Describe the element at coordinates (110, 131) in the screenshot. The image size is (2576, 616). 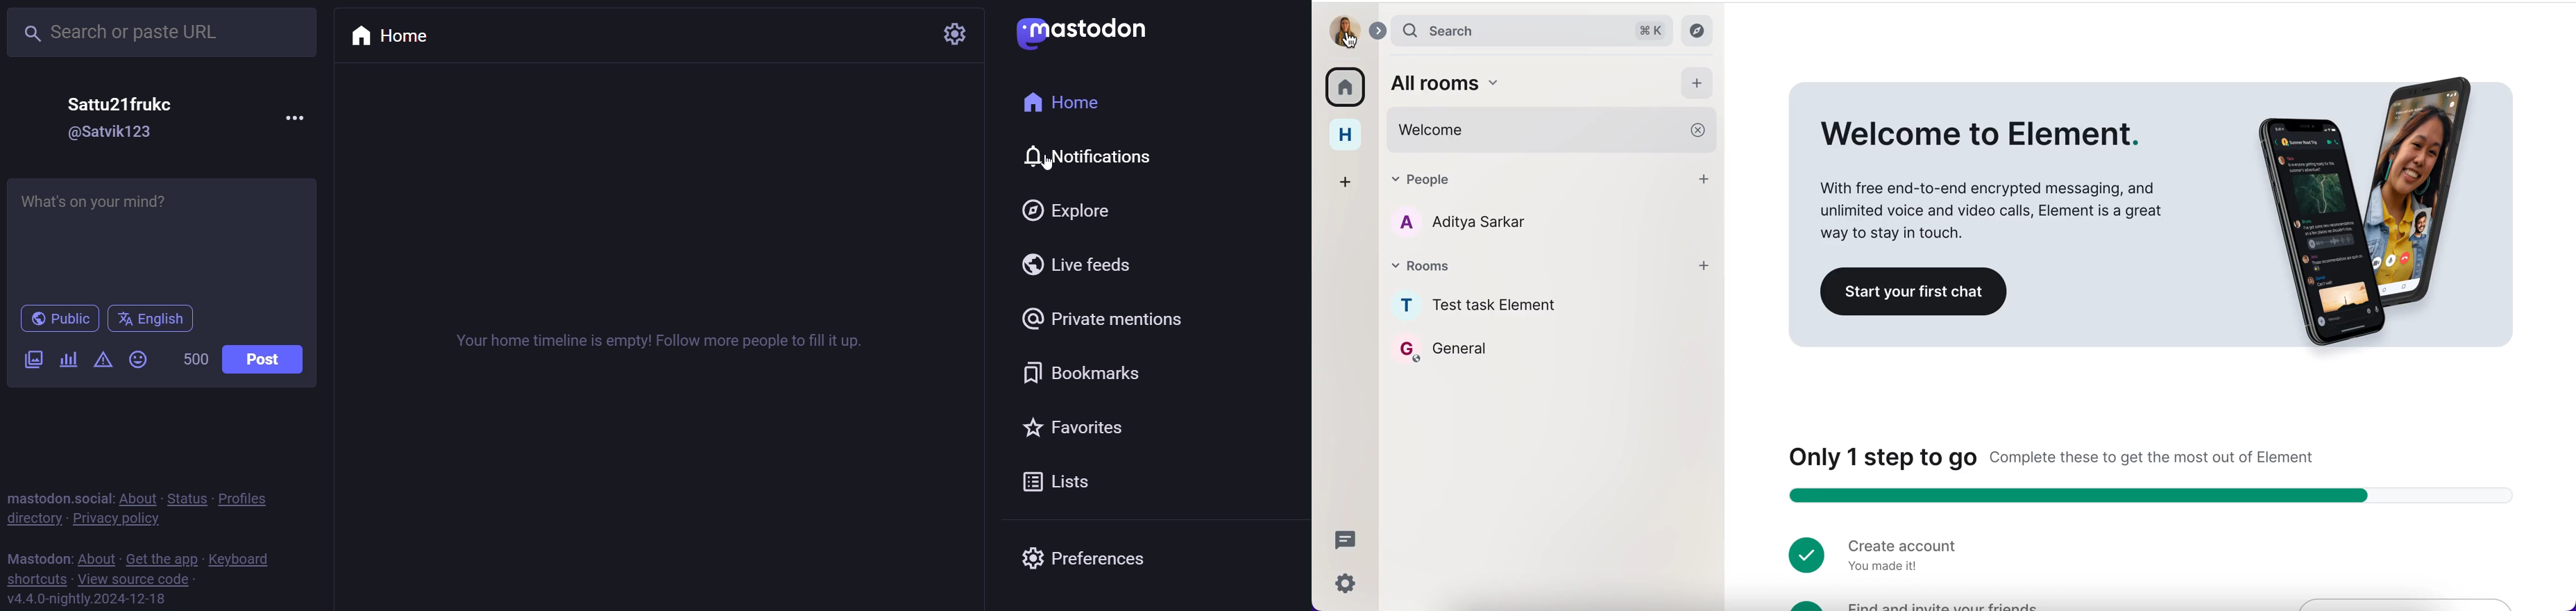
I see `@Satvik123` at that location.